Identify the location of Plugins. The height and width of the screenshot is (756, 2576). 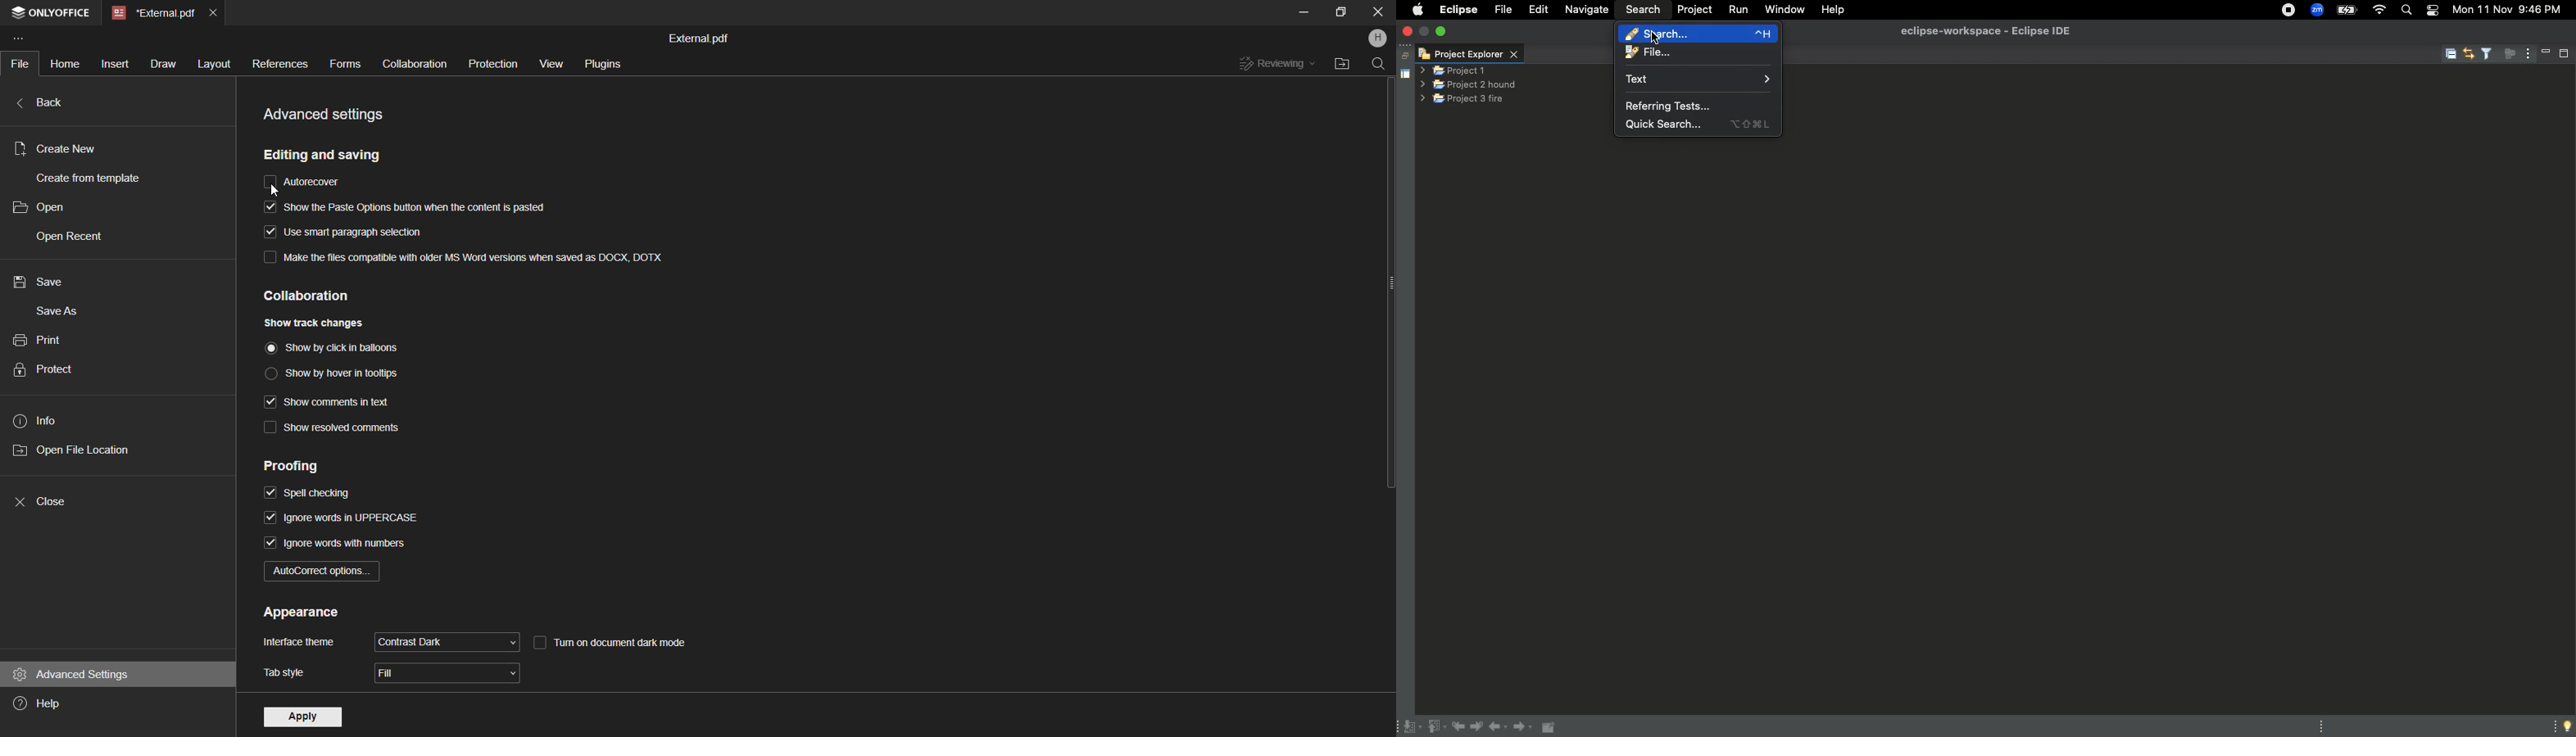
(601, 62).